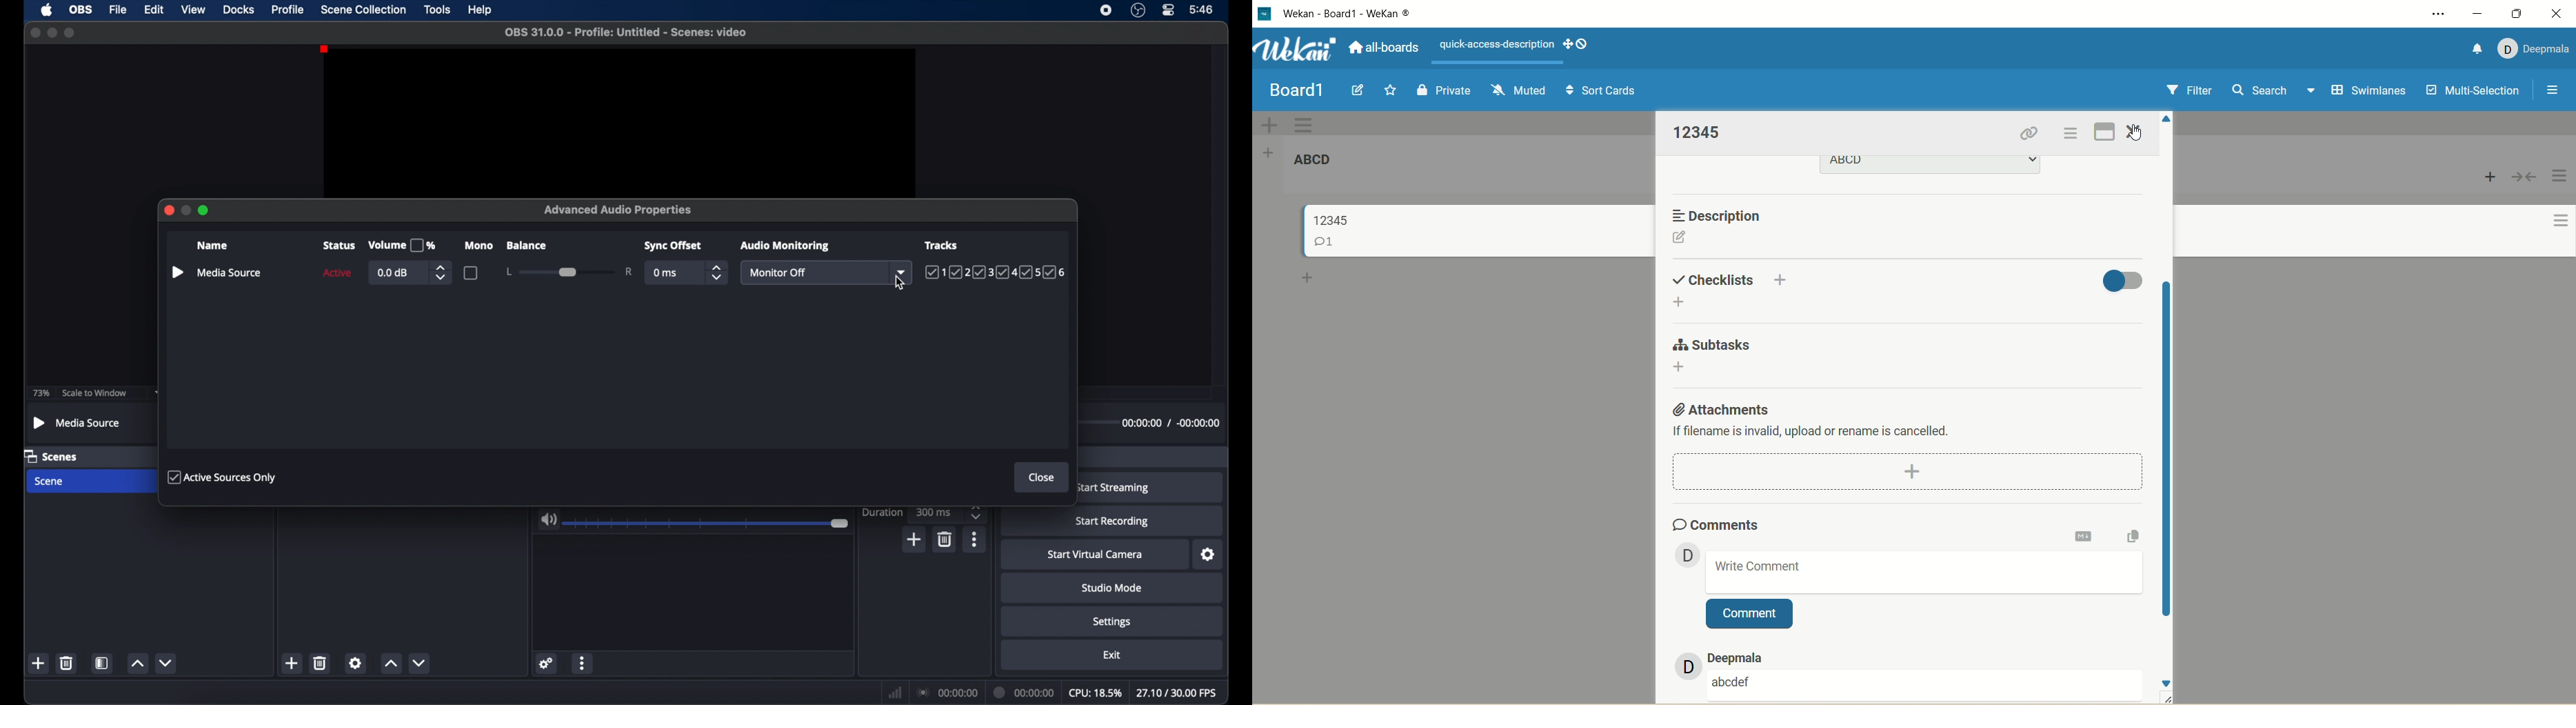  Describe the element at coordinates (187, 210) in the screenshot. I see `minimize` at that location.